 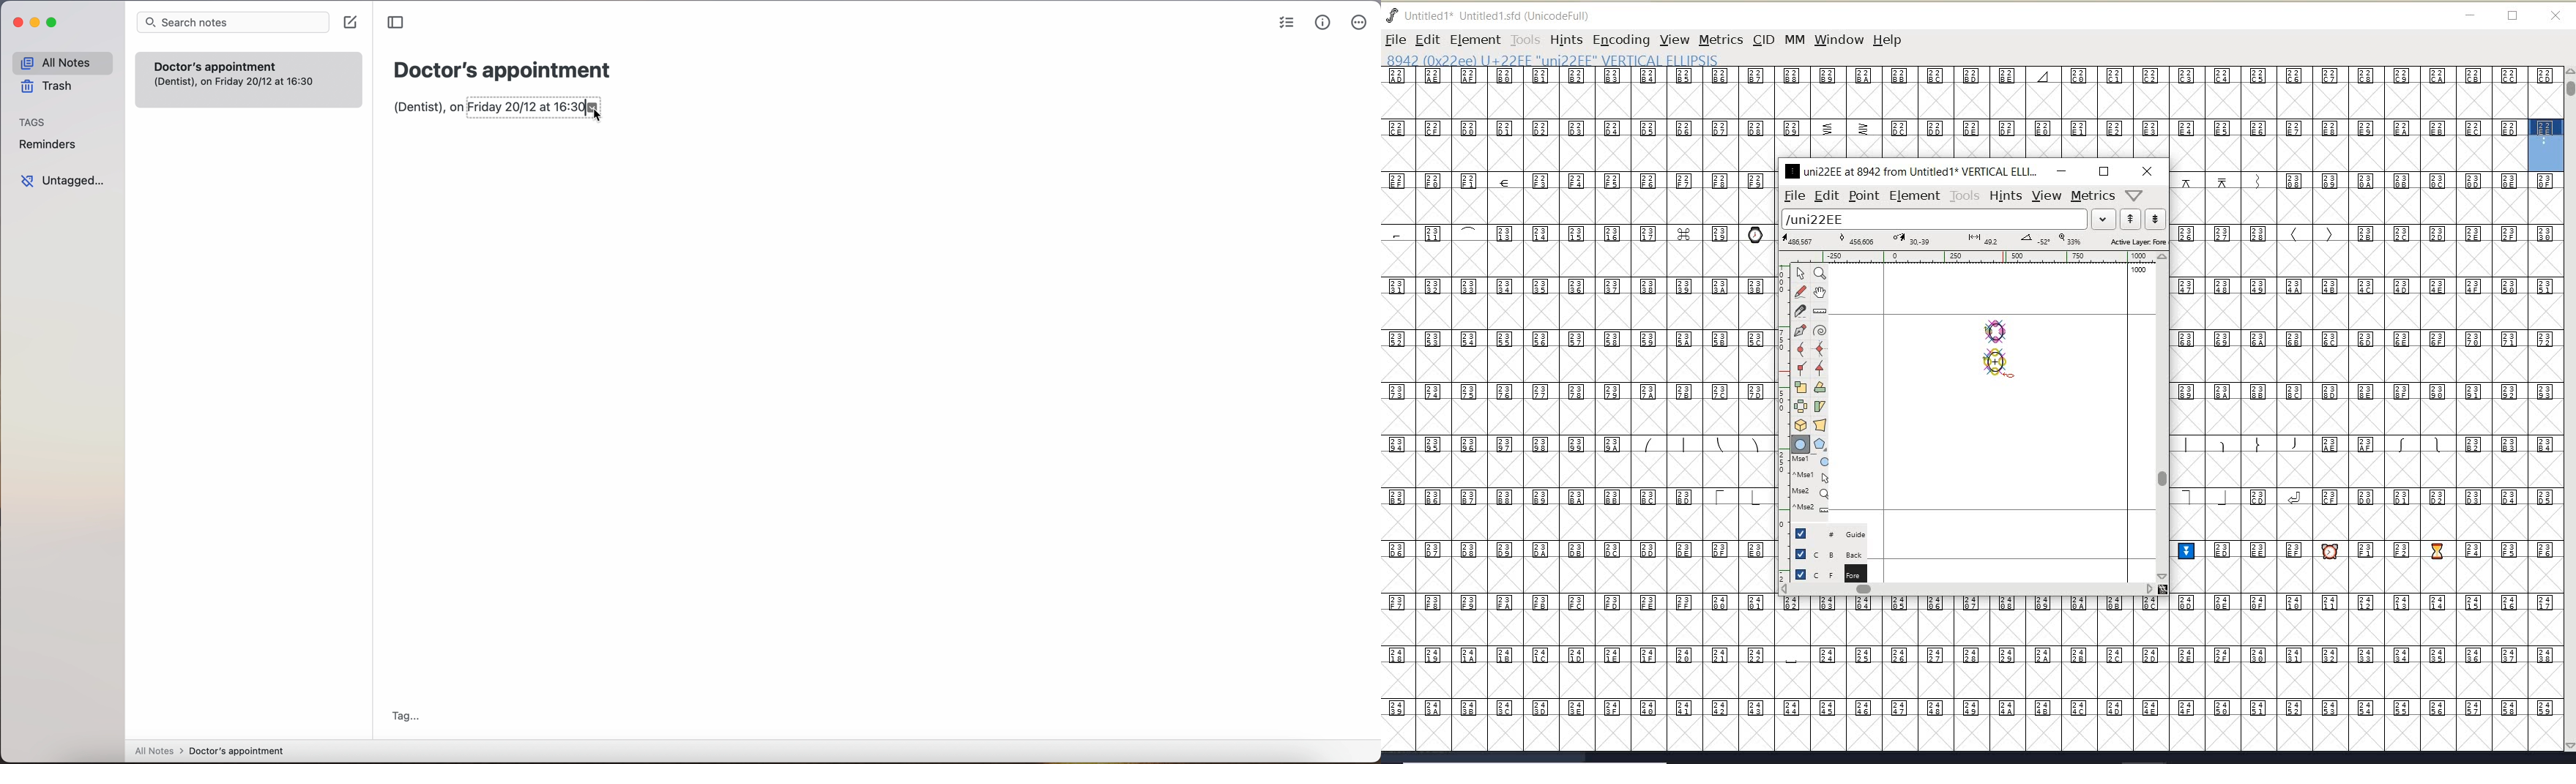 I want to click on ellipse tool, so click(x=2012, y=377).